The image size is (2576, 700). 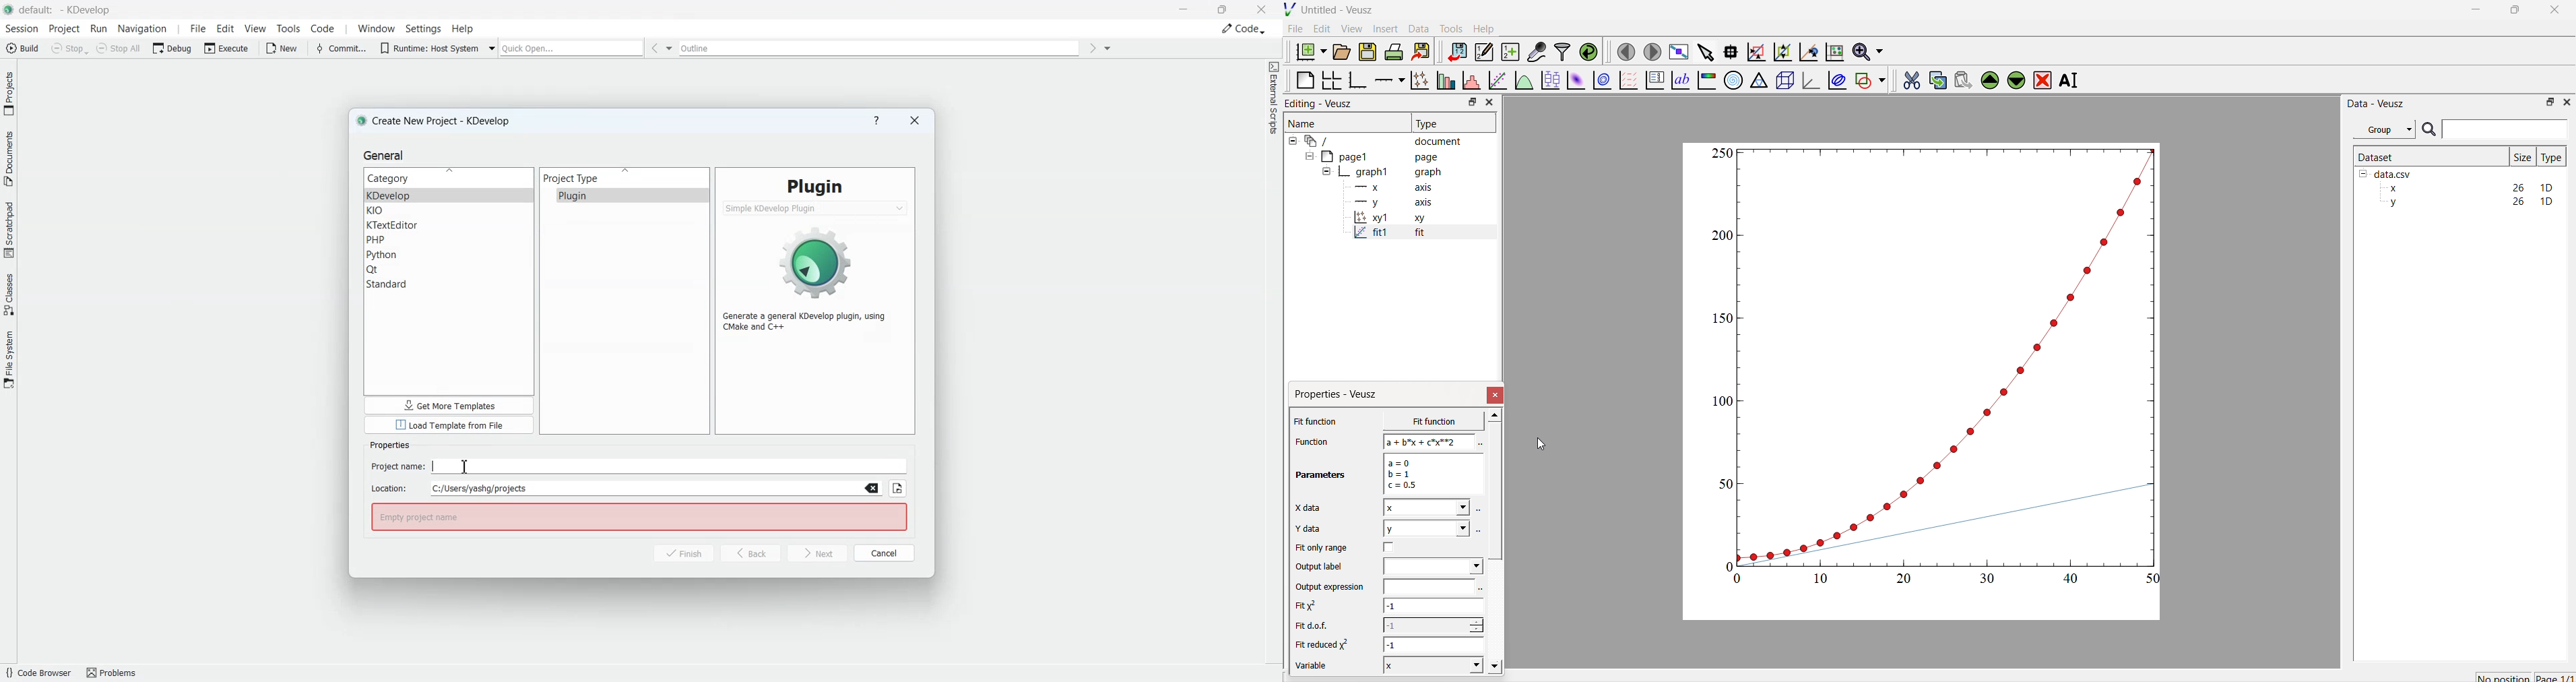 What do you see at coordinates (1448, 27) in the screenshot?
I see `Tools` at bounding box center [1448, 27].